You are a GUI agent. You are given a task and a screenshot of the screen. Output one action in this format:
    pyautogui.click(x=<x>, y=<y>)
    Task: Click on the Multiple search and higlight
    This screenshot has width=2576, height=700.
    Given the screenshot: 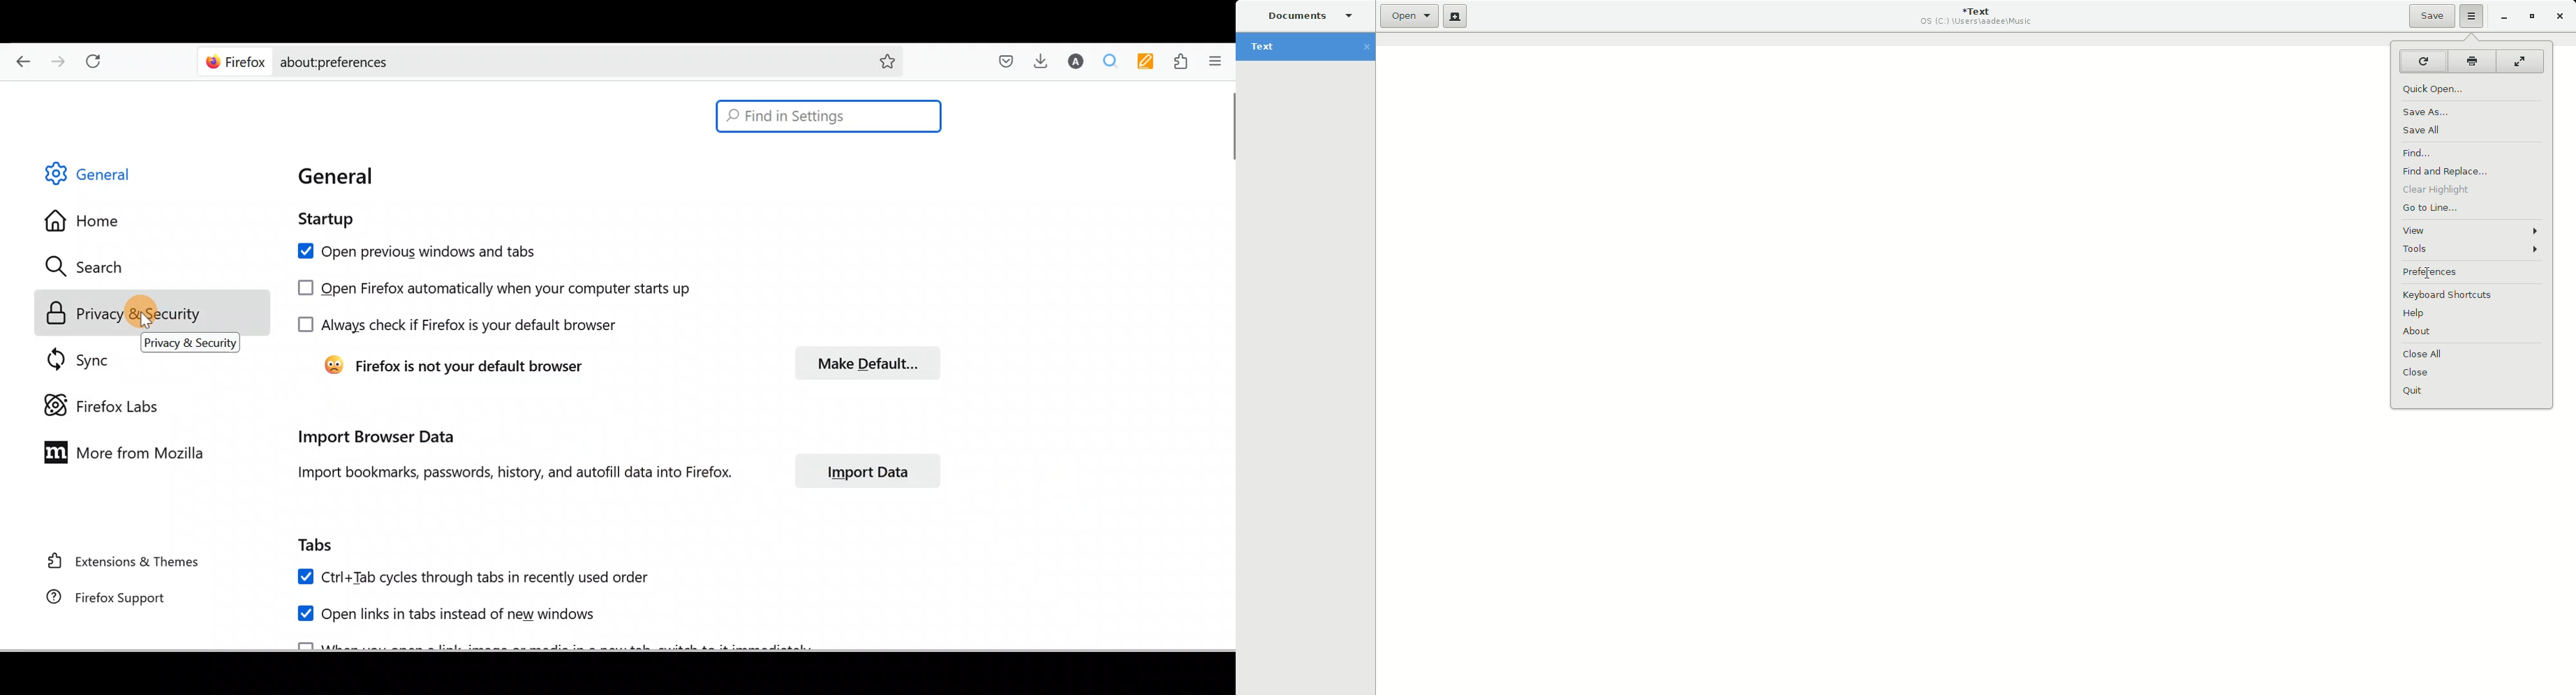 What is the action you would take?
    pyautogui.click(x=1110, y=60)
    